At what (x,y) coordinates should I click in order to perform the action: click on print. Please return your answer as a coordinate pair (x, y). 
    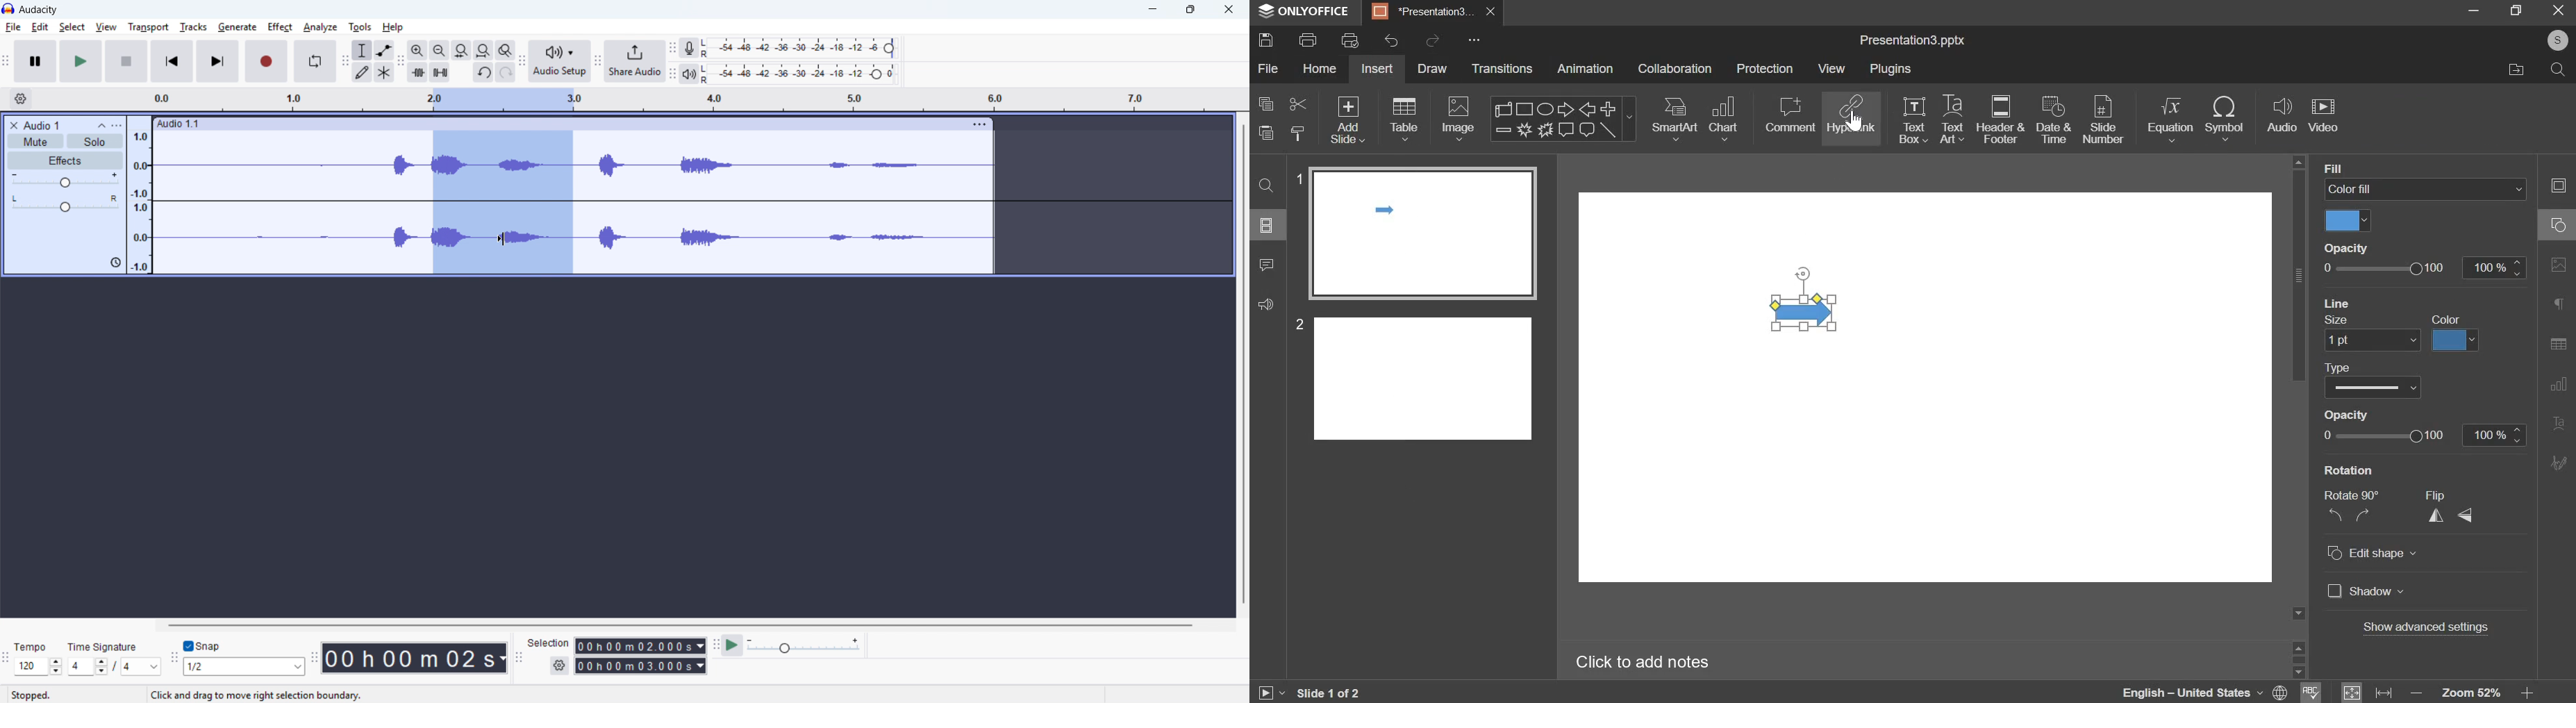
    Looking at the image, I should click on (1307, 40).